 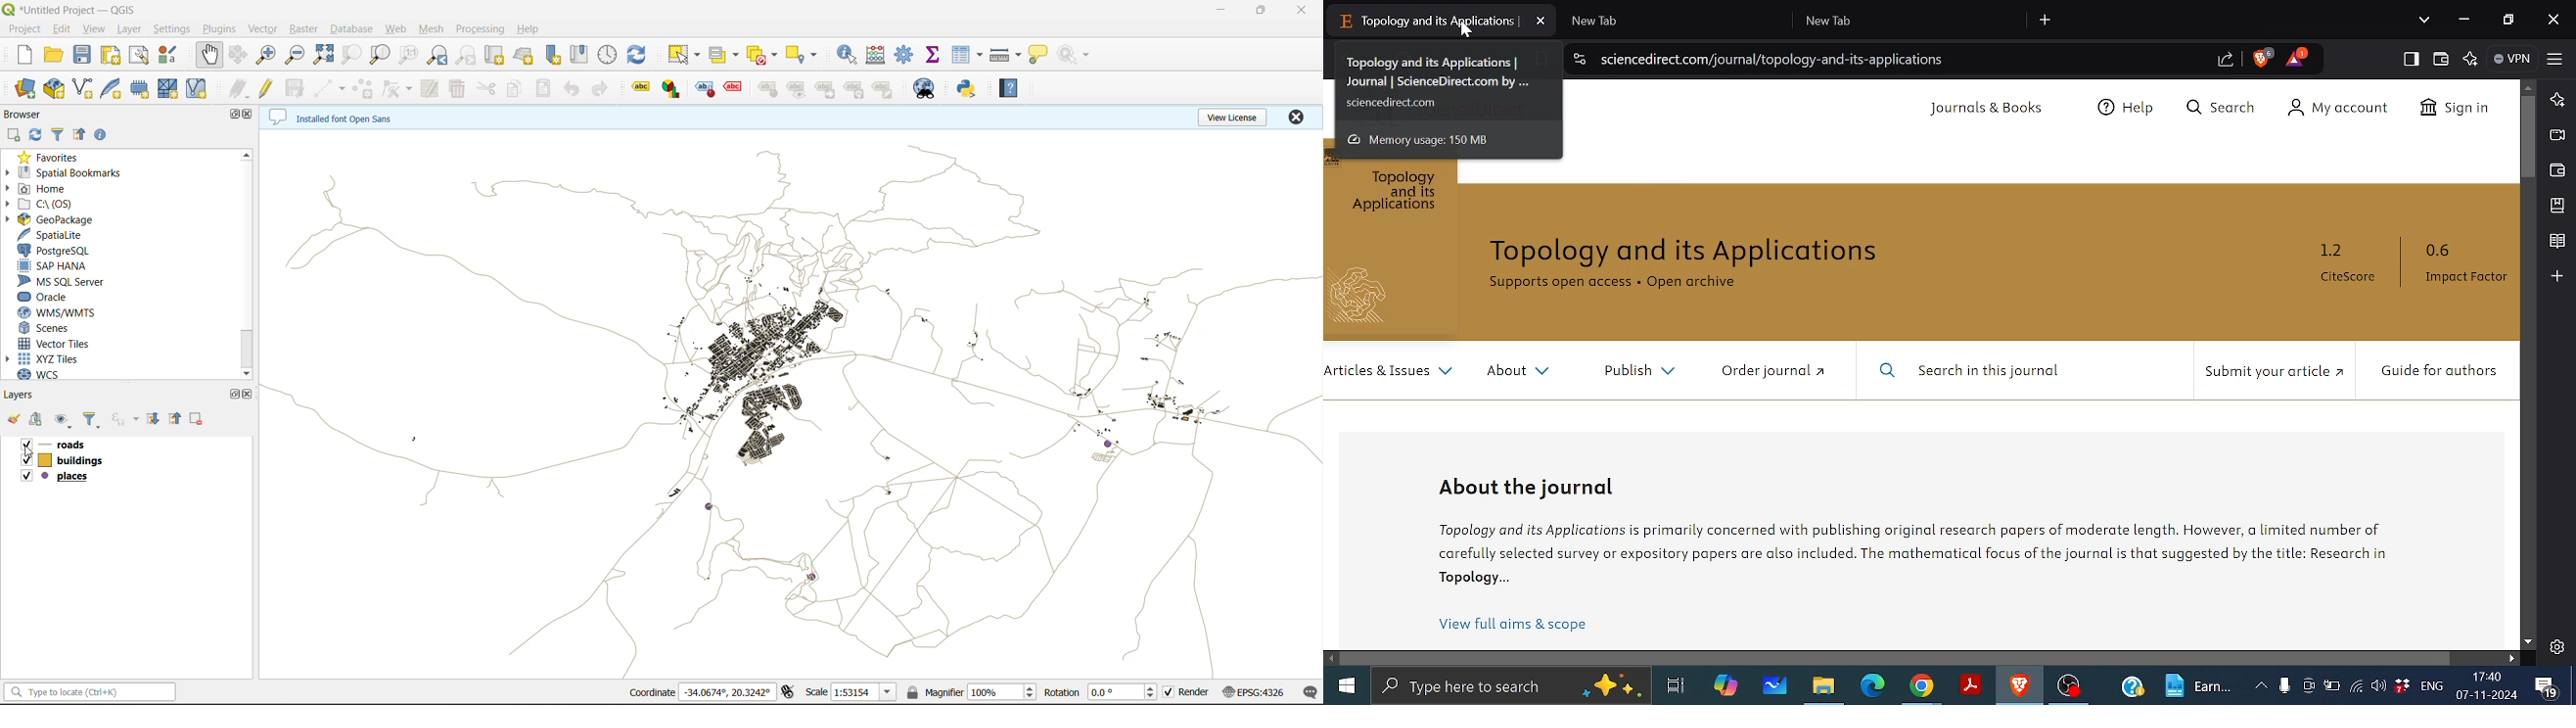 What do you see at coordinates (970, 52) in the screenshot?
I see `attributes table` at bounding box center [970, 52].